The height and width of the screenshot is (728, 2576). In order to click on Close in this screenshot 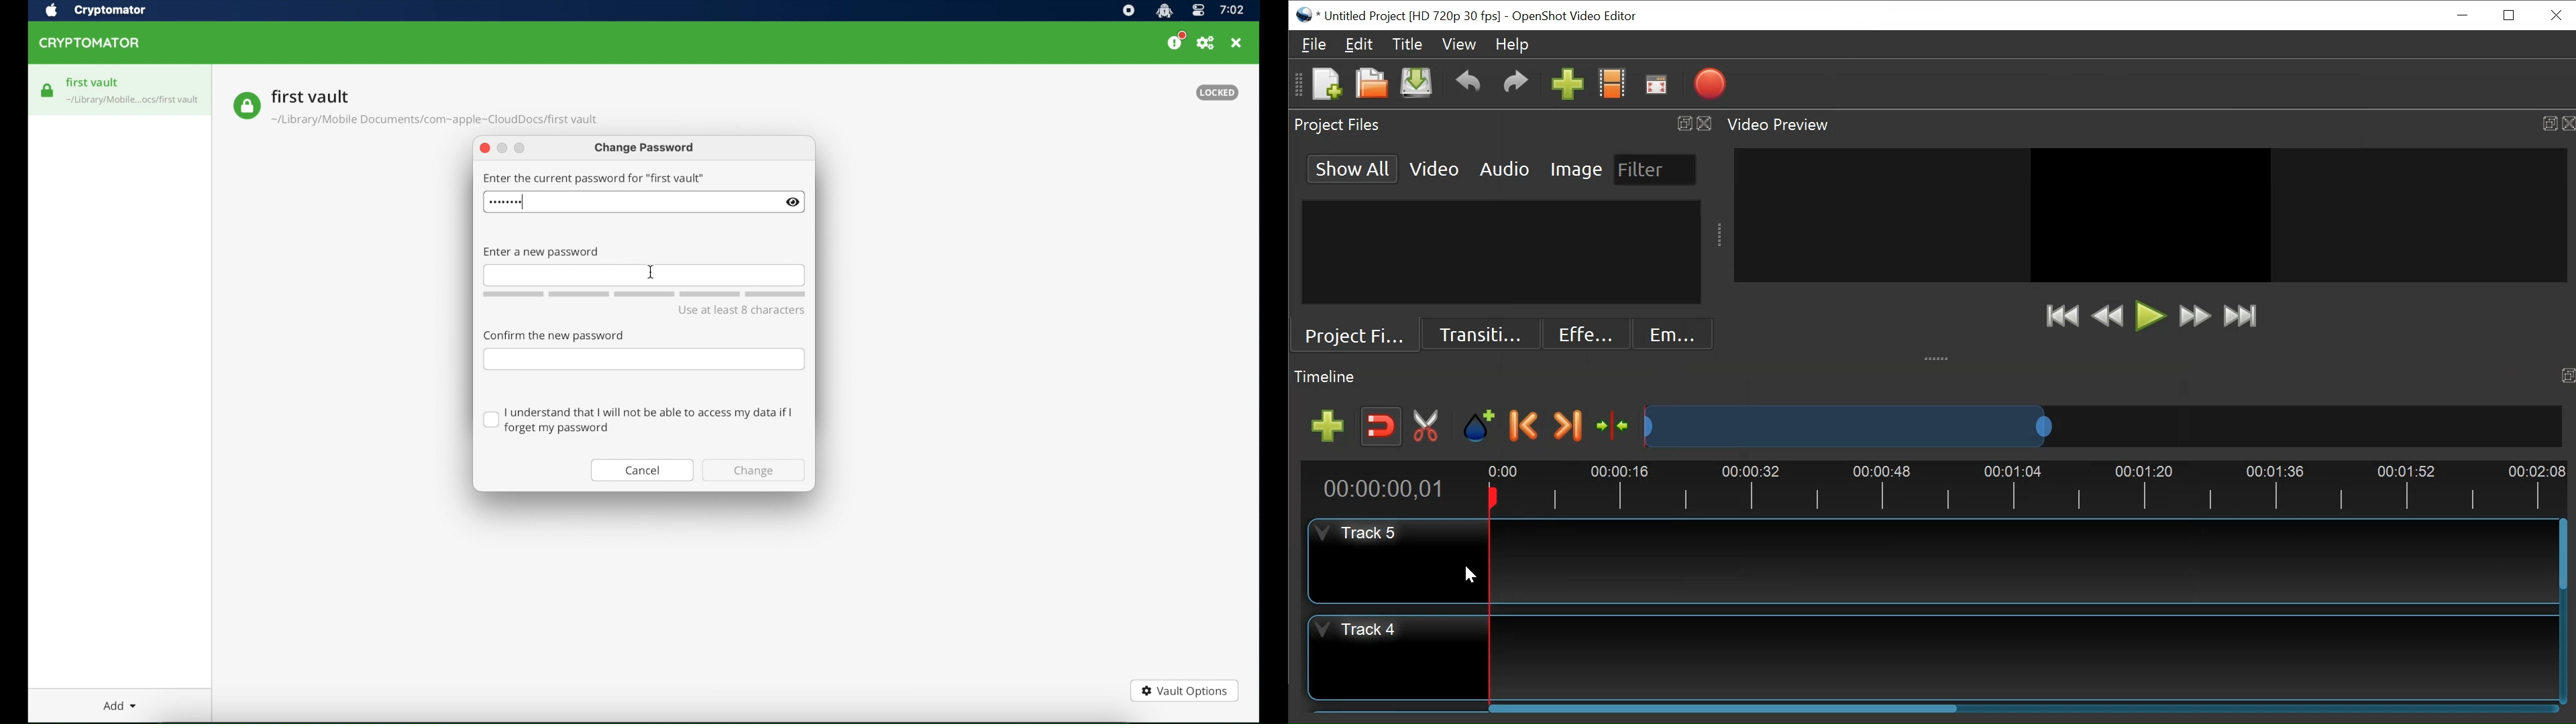, I will do `click(2554, 15)`.